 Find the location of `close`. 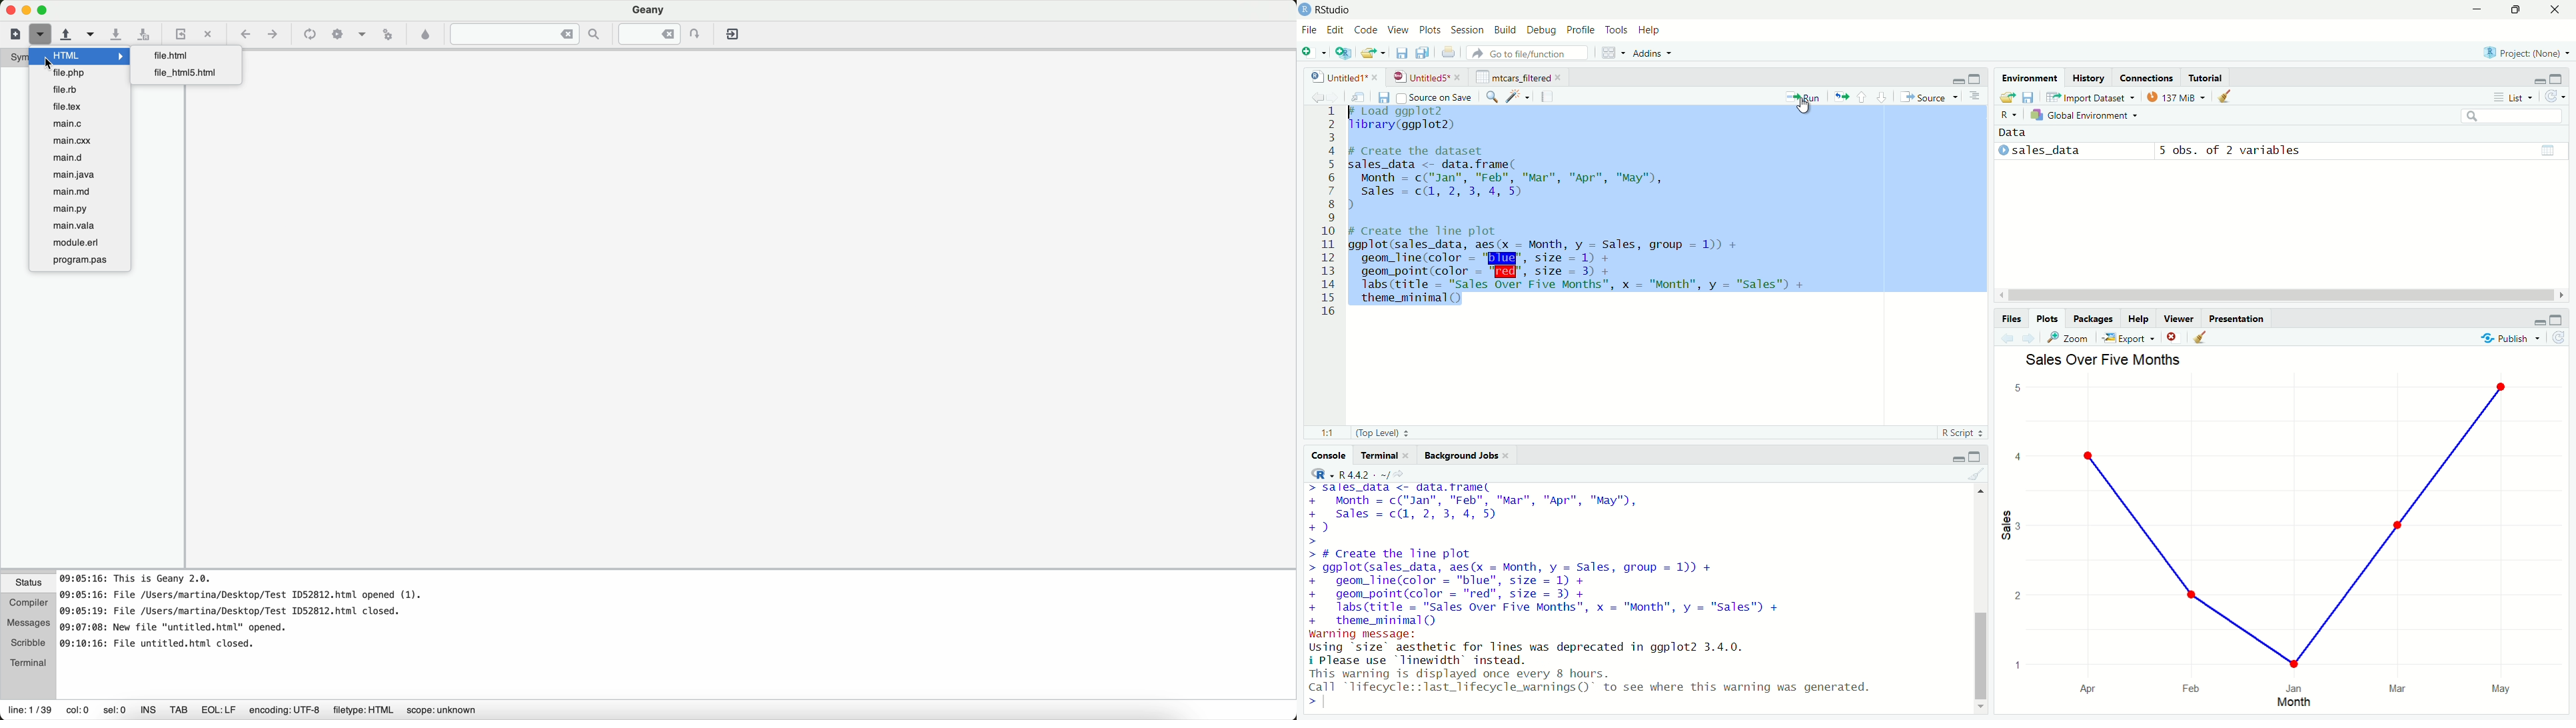

close is located at coordinates (1561, 77).